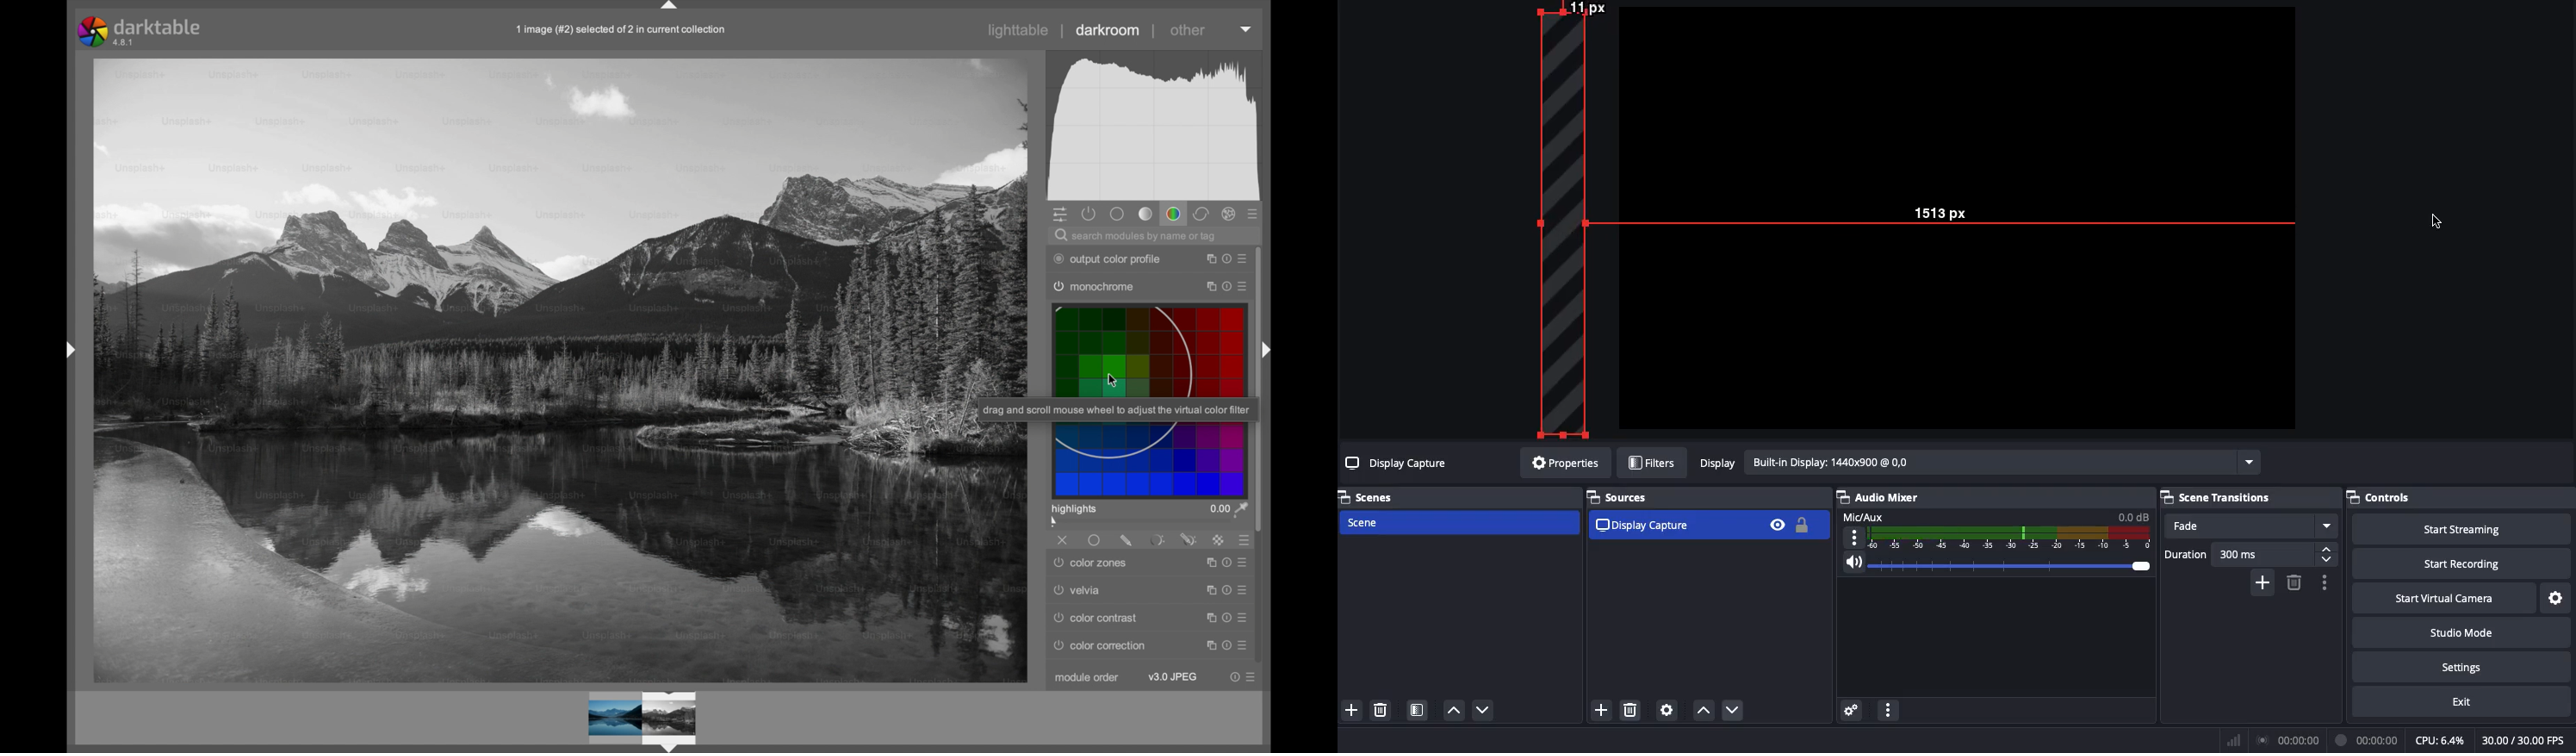 This screenshot has height=756, width=2576. I want to click on Settings, so click(2460, 664).